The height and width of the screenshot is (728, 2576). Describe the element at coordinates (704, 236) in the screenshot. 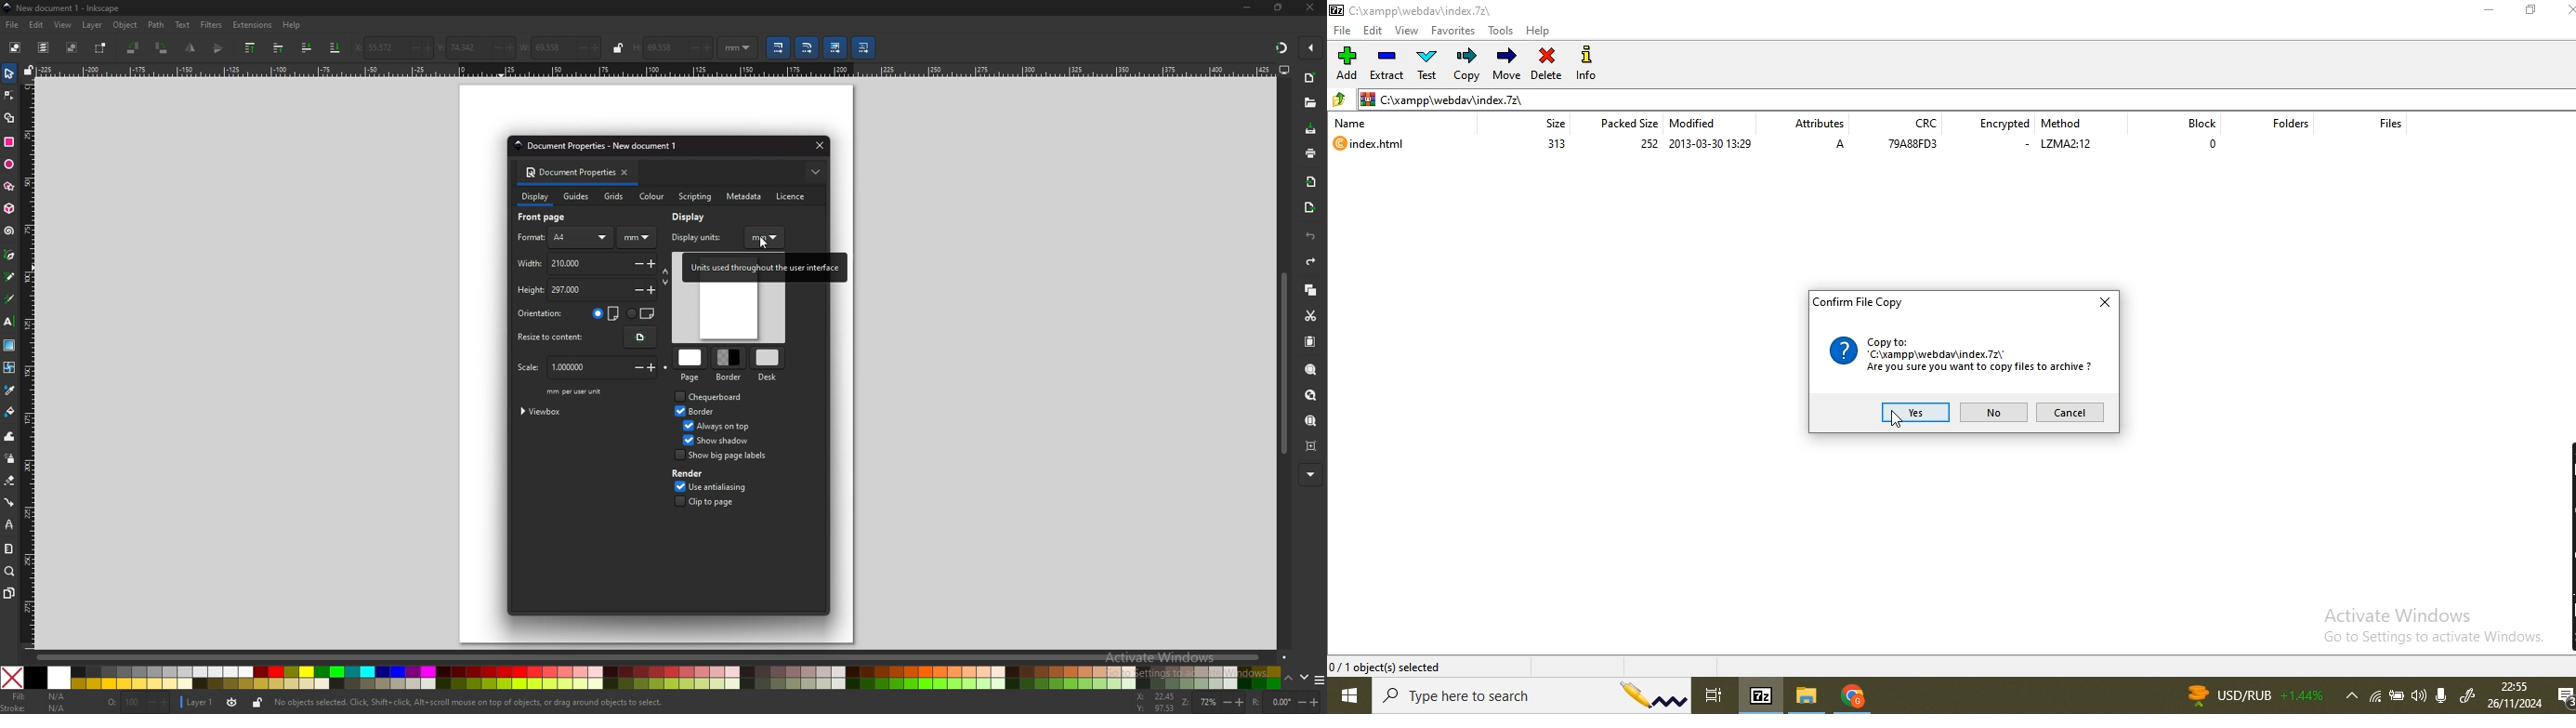

I see `display units` at that location.